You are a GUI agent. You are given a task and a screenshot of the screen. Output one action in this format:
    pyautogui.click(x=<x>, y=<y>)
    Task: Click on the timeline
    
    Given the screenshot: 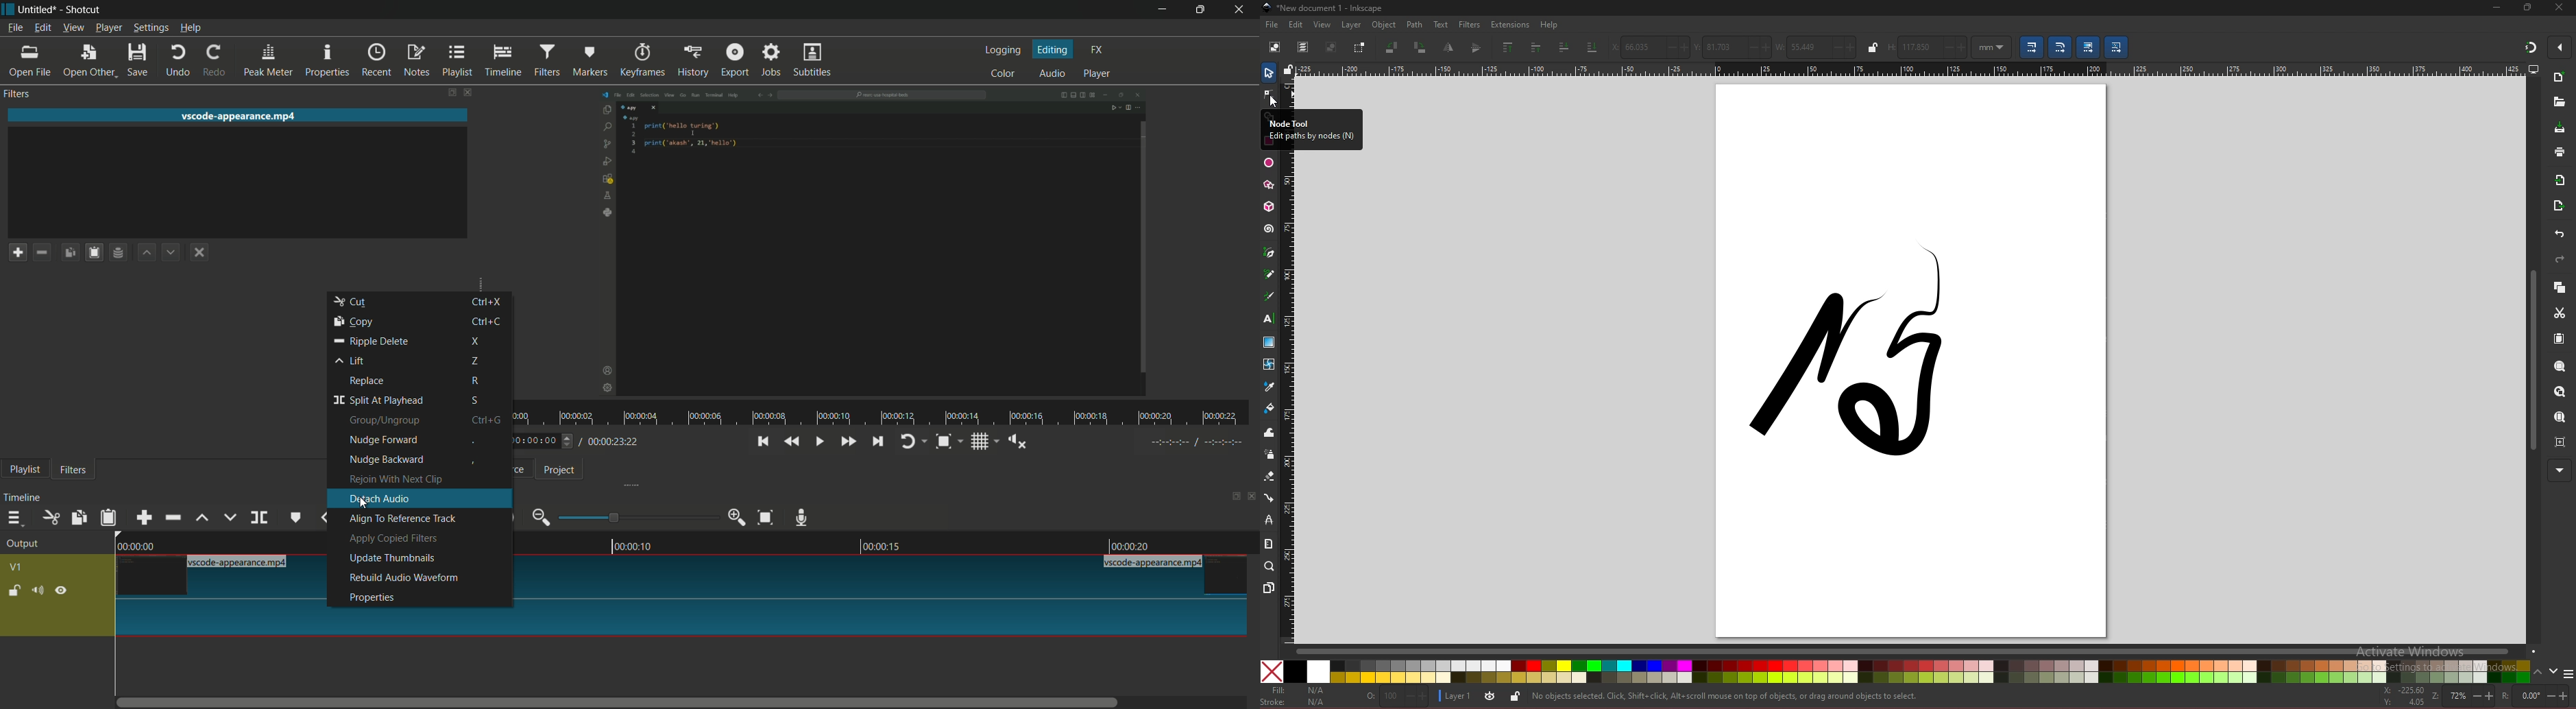 What is the action you would take?
    pyautogui.click(x=501, y=60)
    